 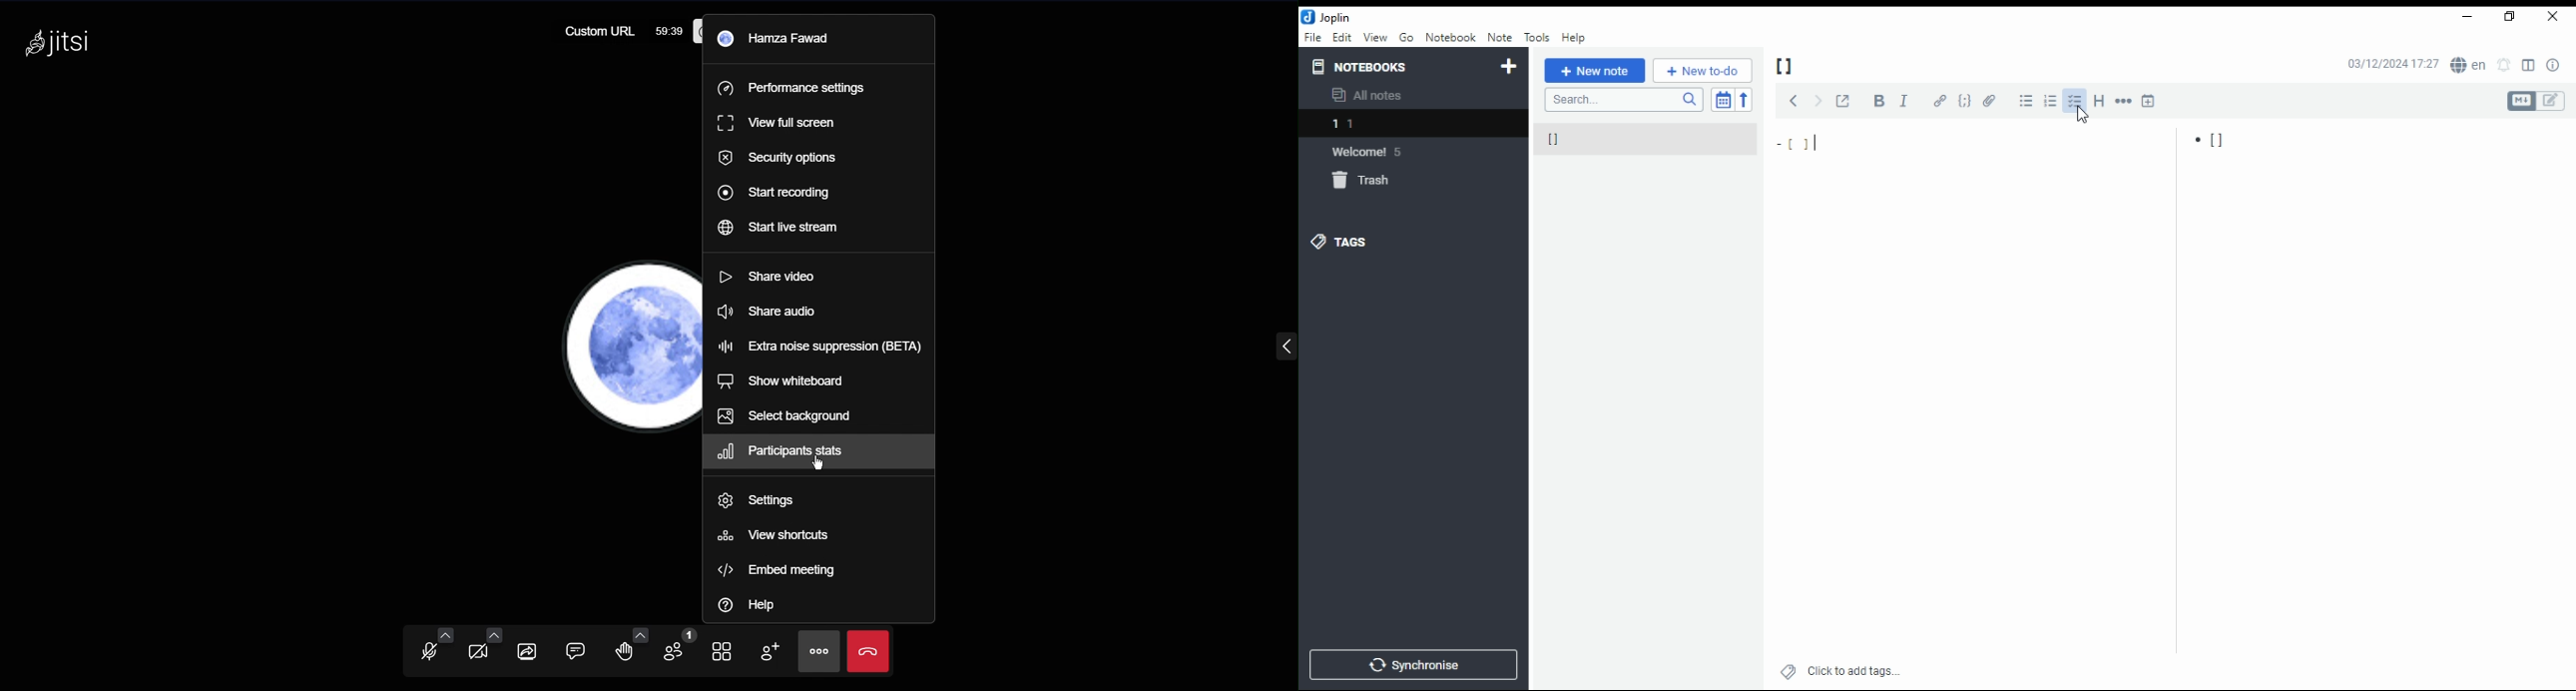 I want to click on new notebook, so click(x=1510, y=67).